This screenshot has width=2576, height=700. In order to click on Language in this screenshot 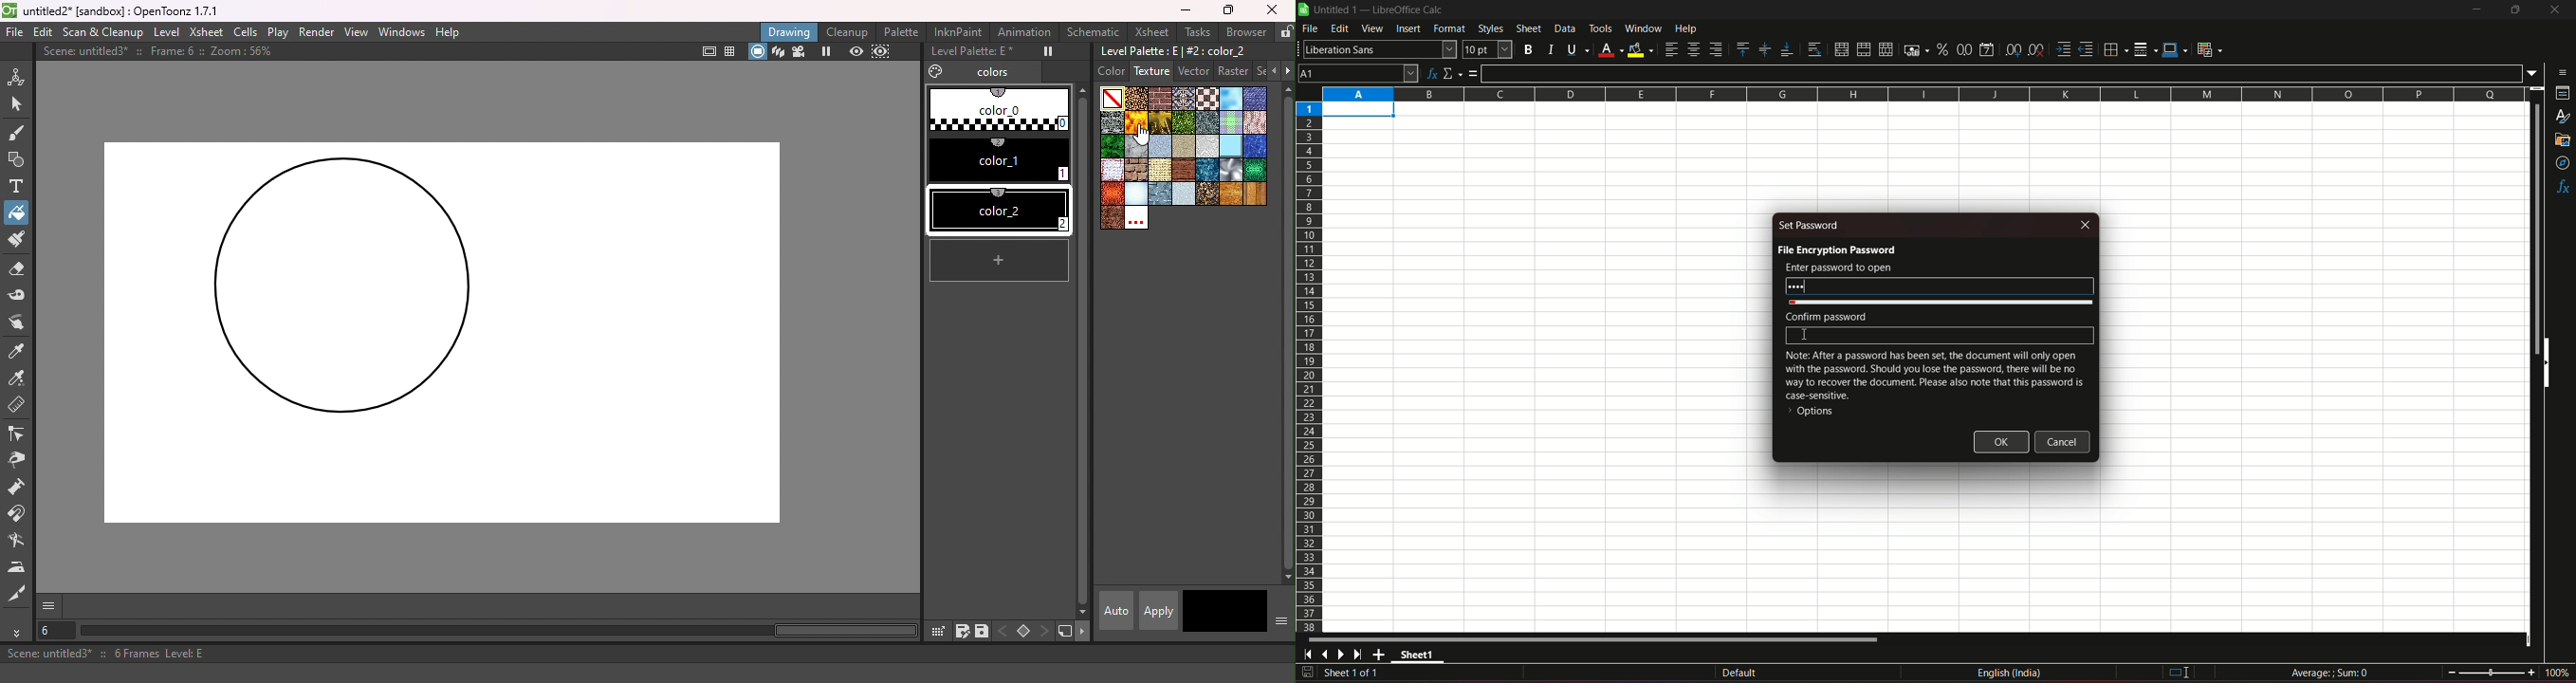, I will do `click(2010, 673)`.